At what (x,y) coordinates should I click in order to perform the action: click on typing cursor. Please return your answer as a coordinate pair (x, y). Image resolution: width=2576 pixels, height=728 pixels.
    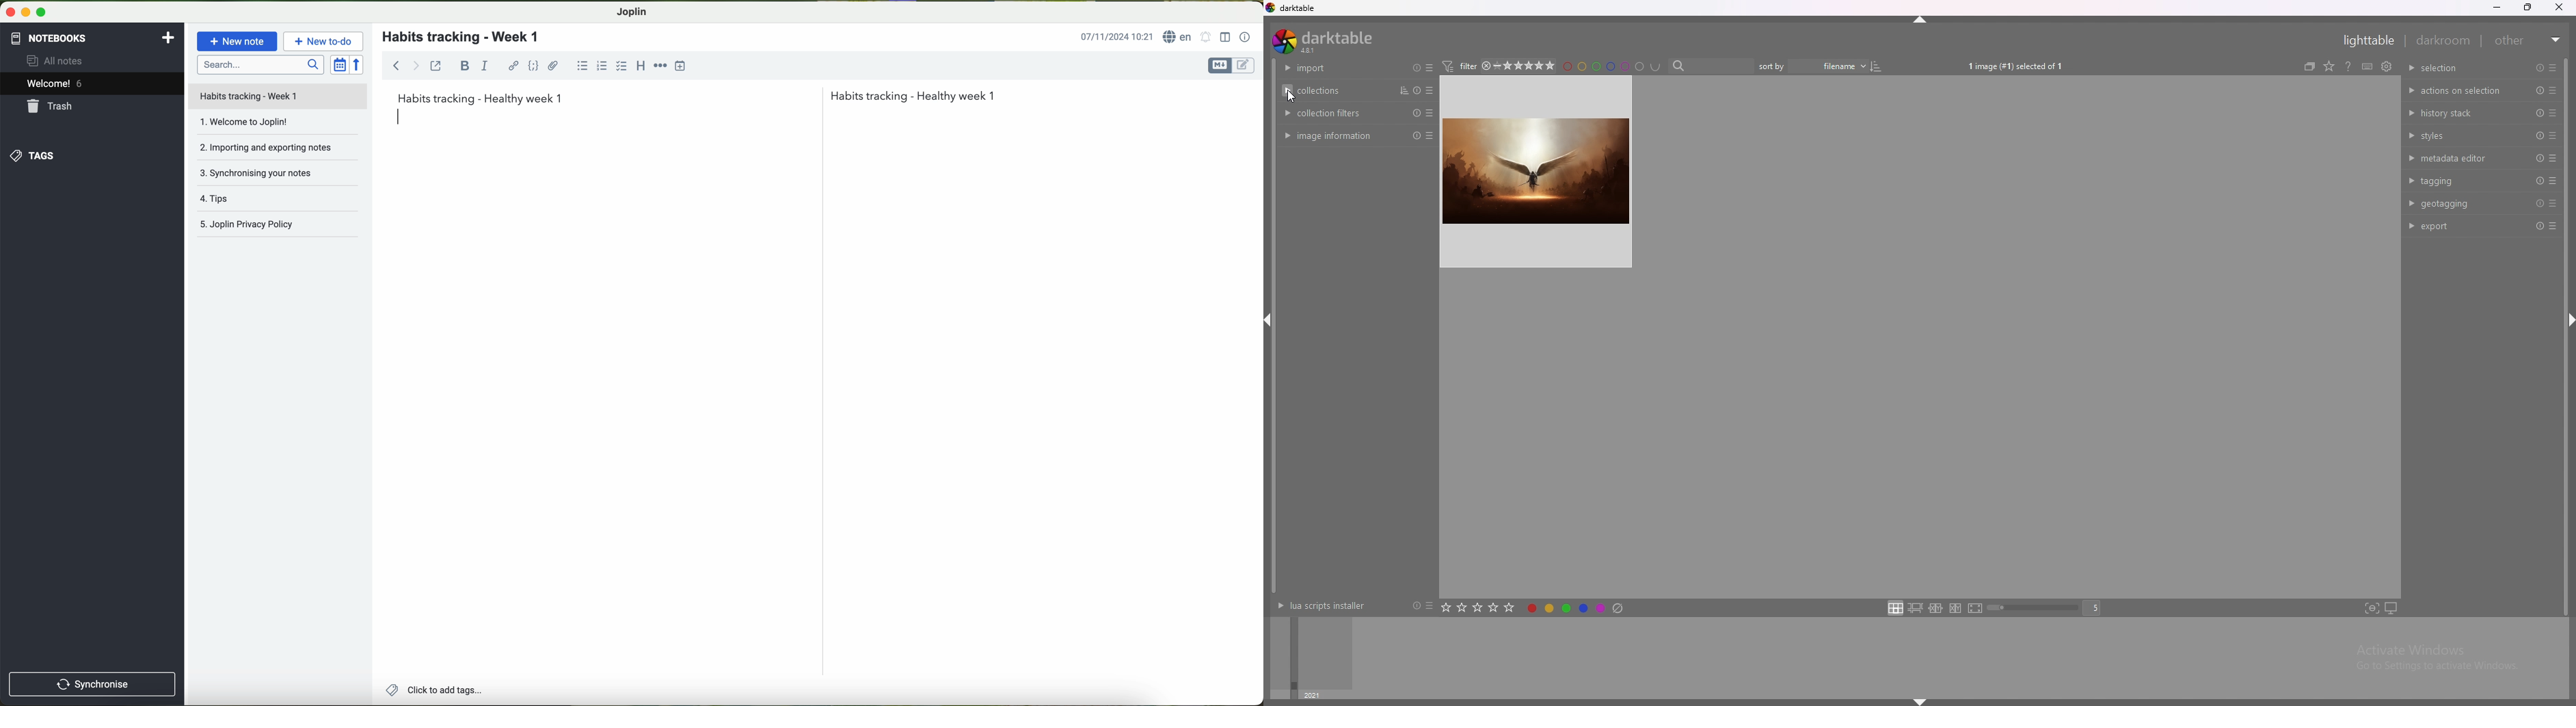
    Looking at the image, I should click on (402, 117).